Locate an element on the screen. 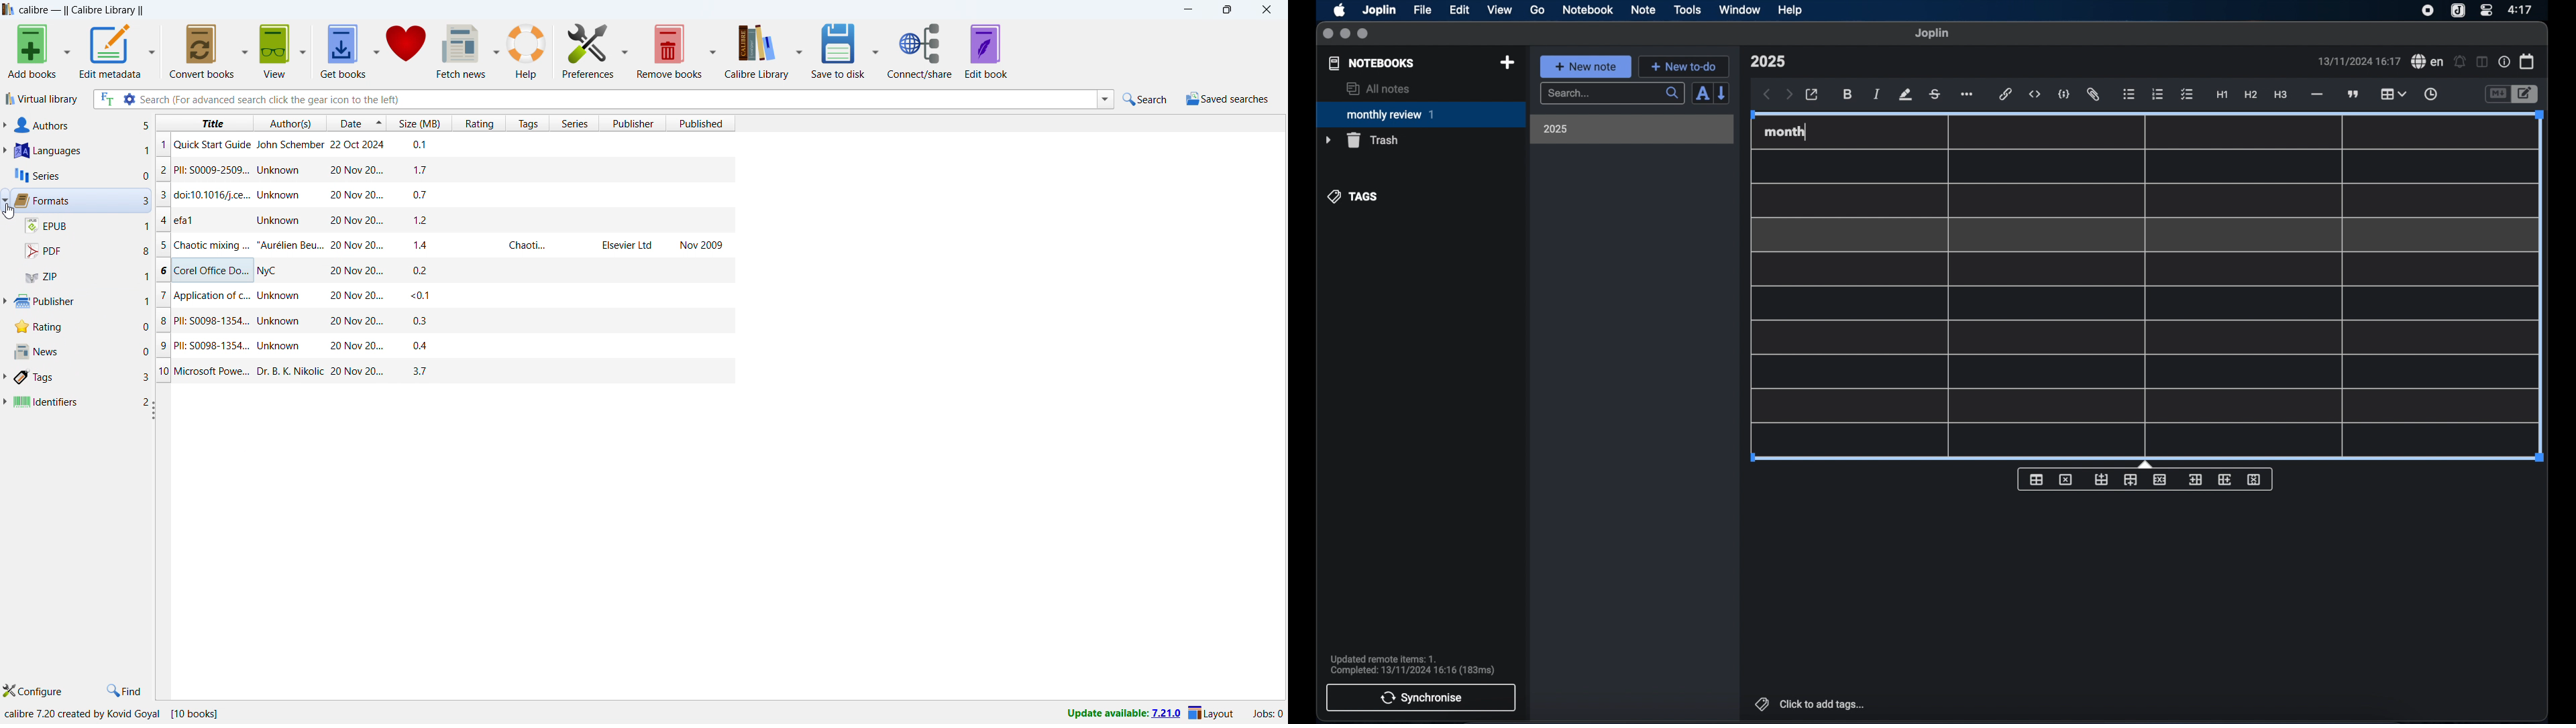  help is located at coordinates (1791, 10).